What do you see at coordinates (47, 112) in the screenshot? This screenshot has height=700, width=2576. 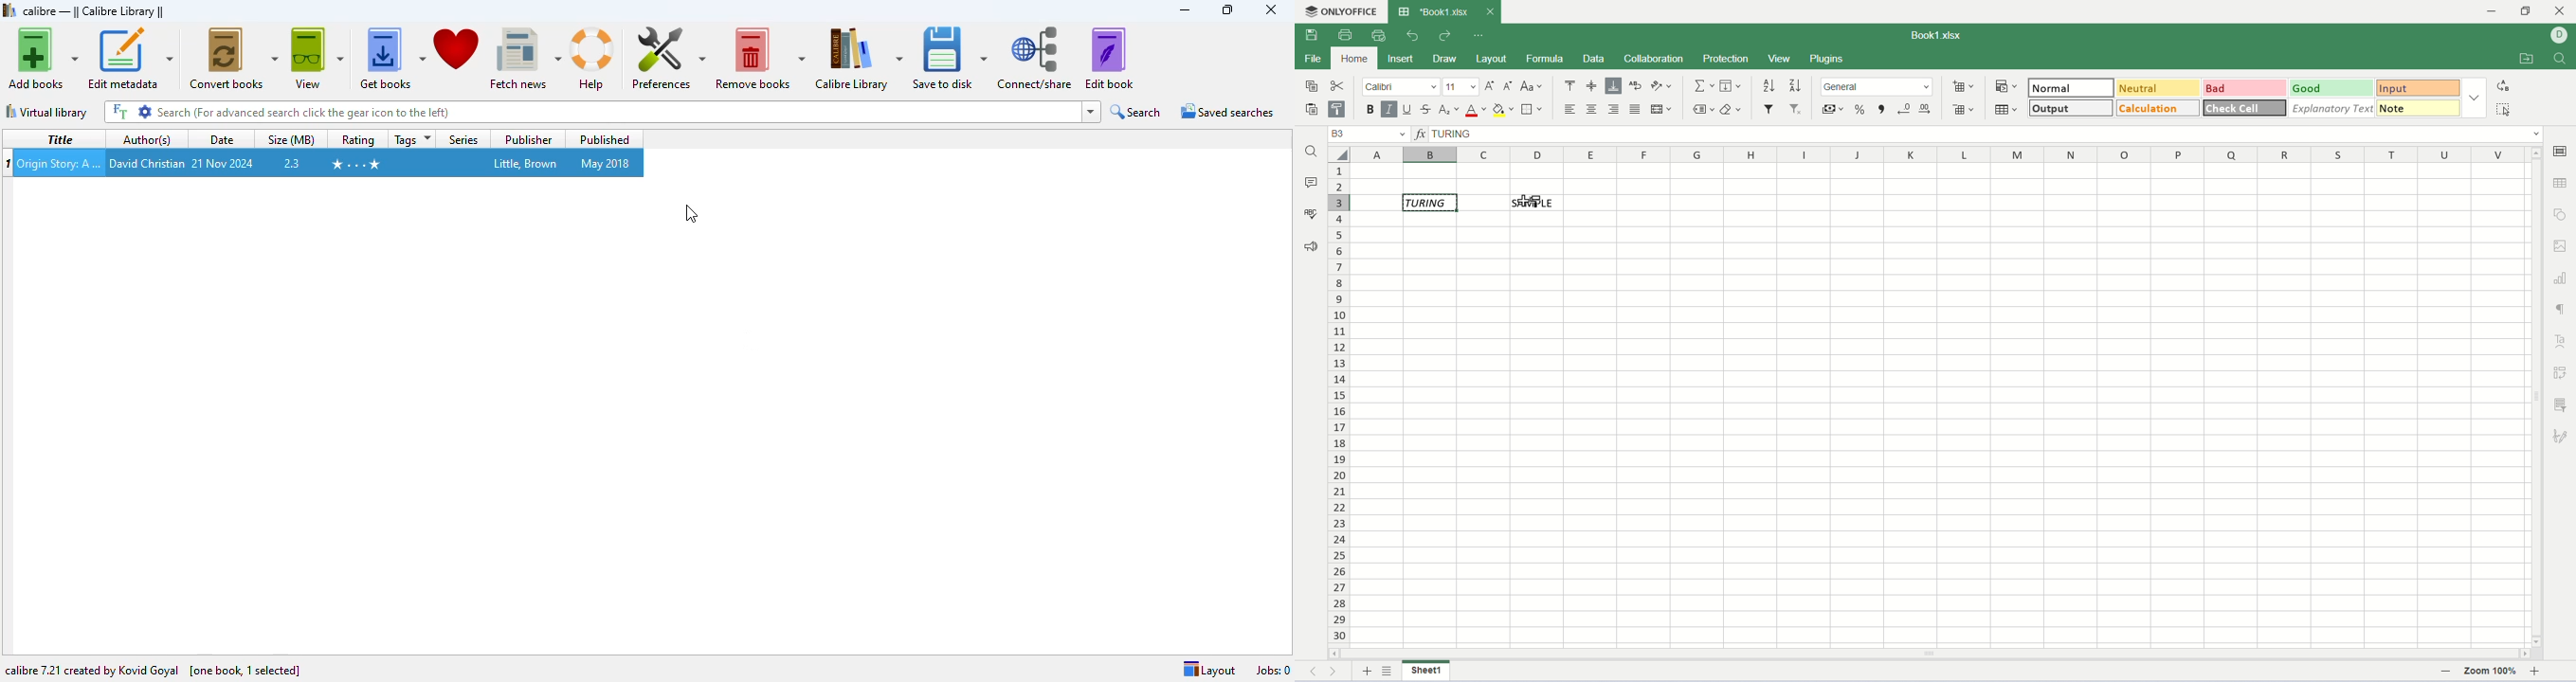 I see `virtual library` at bounding box center [47, 112].